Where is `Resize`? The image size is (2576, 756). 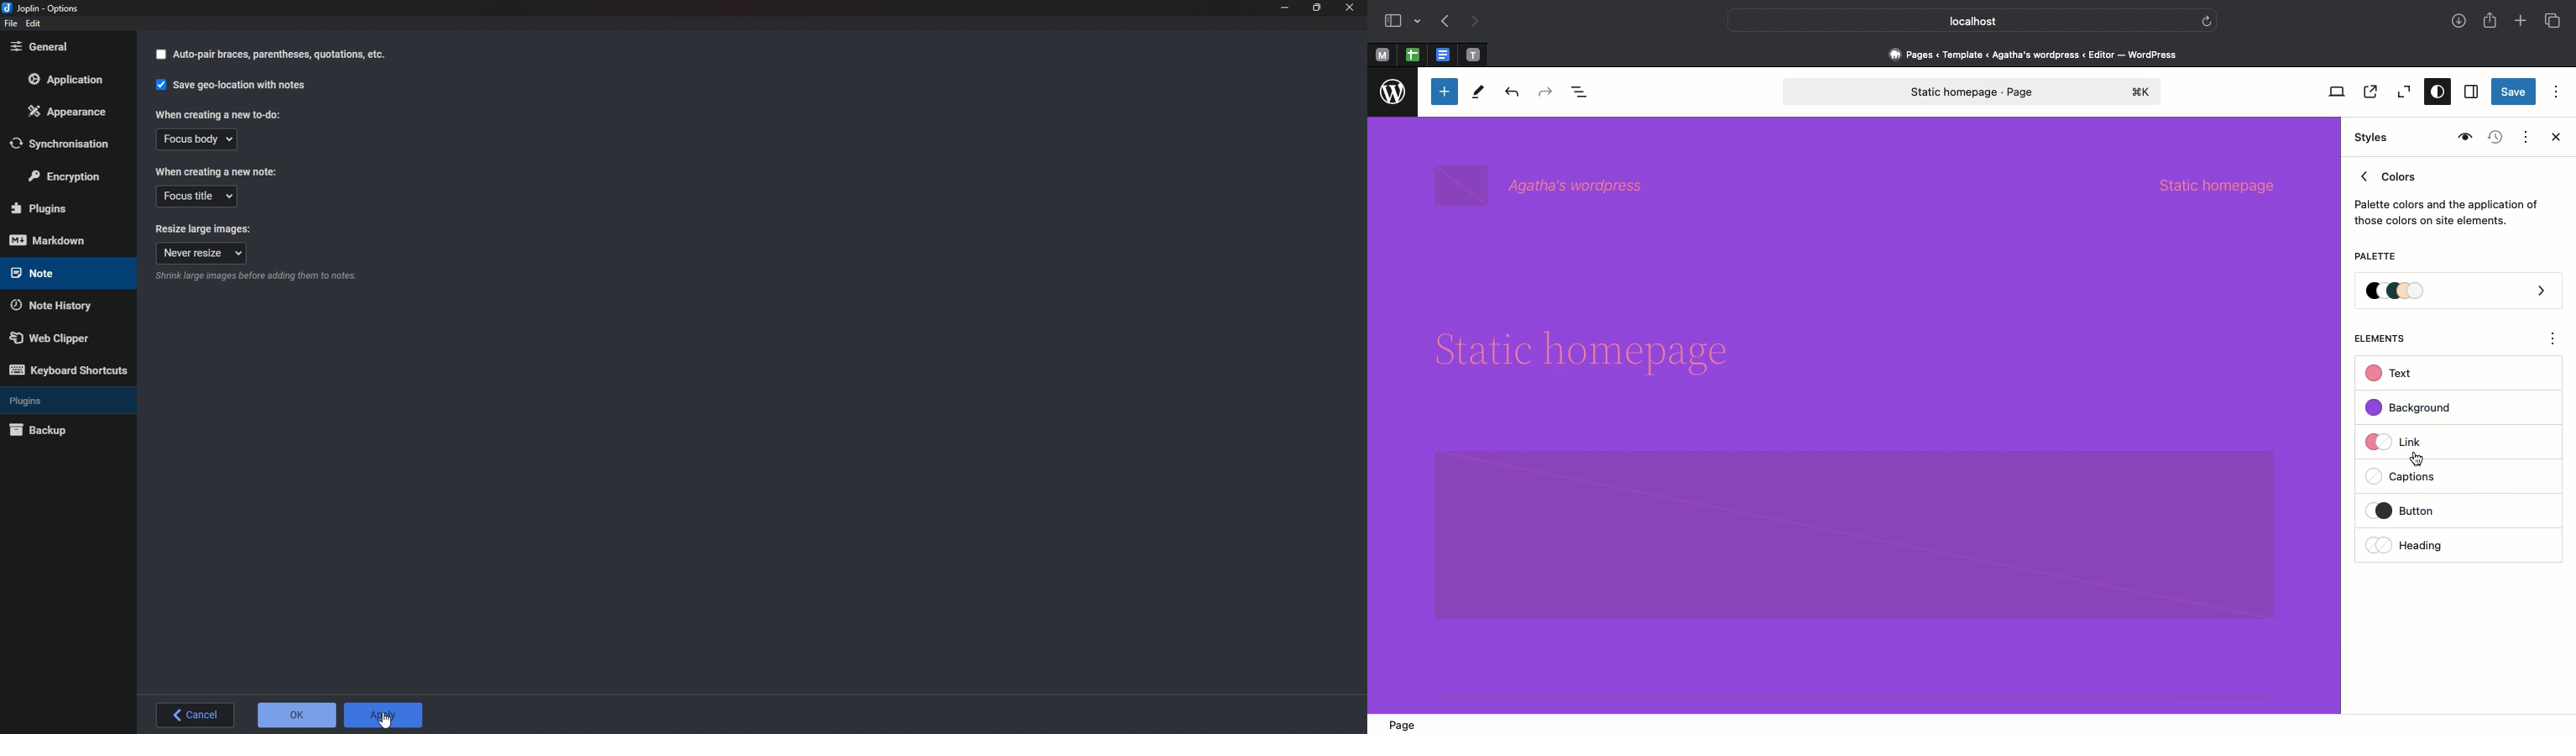 Resize is located at coordinates (1318, 9).